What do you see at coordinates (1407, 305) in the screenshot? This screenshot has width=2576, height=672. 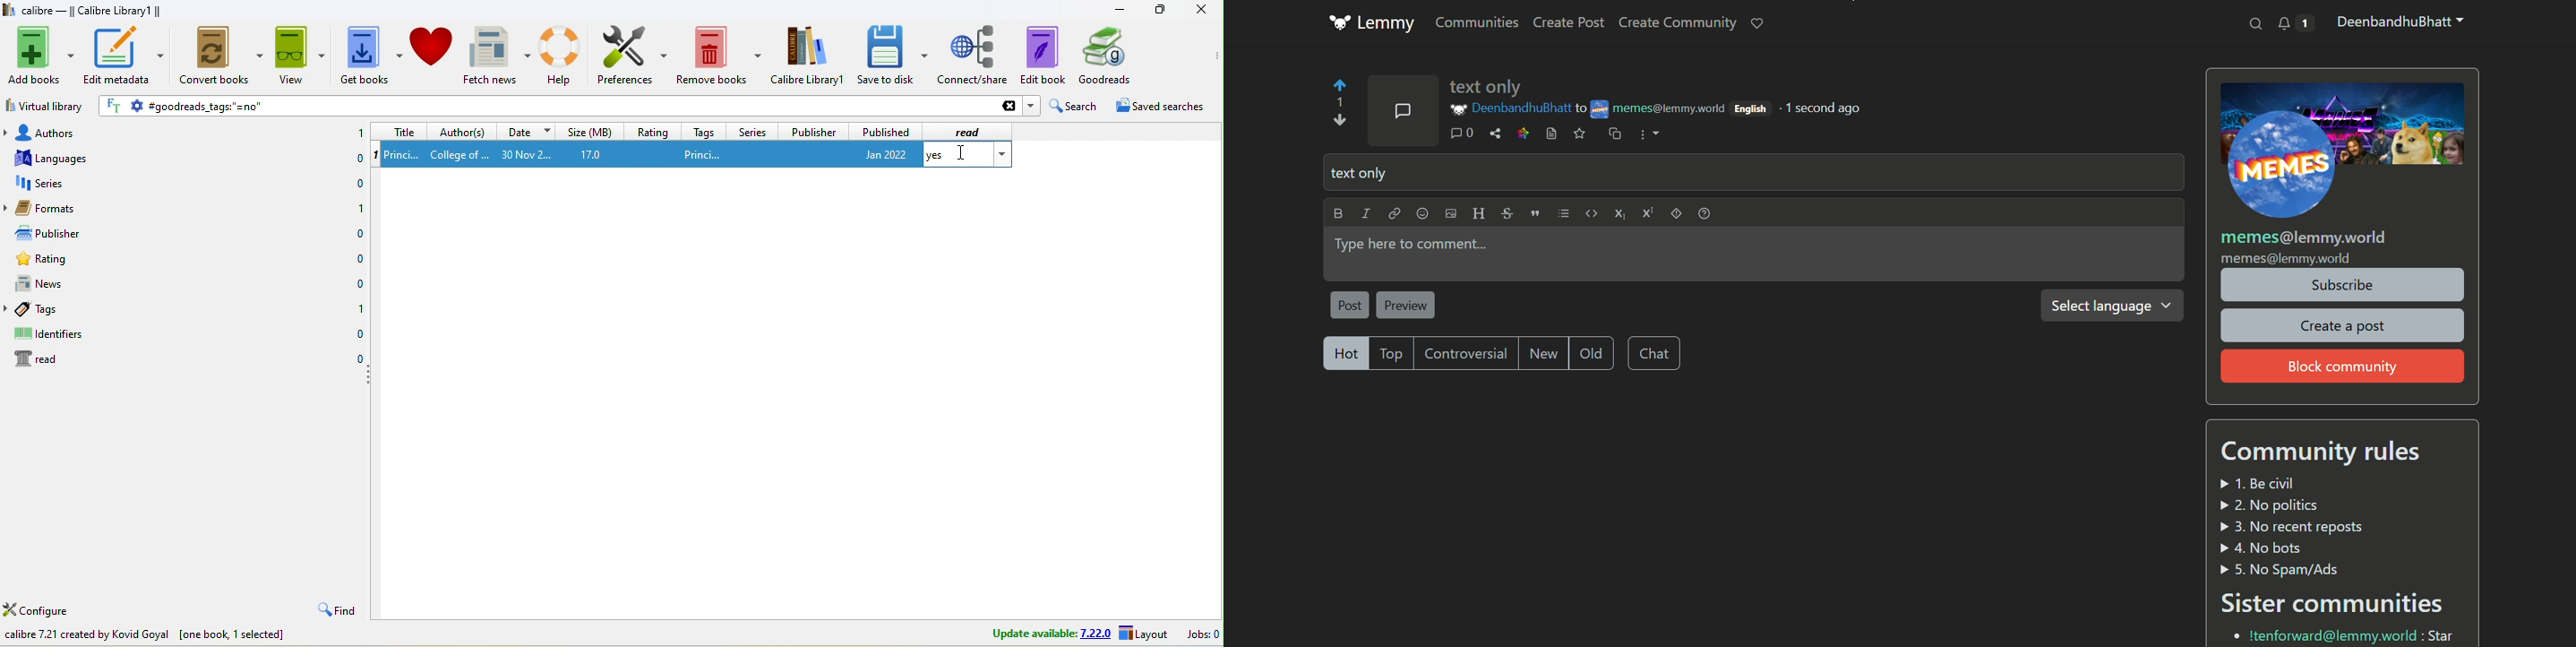 I see `preview` at bounding box center [1407, 305].